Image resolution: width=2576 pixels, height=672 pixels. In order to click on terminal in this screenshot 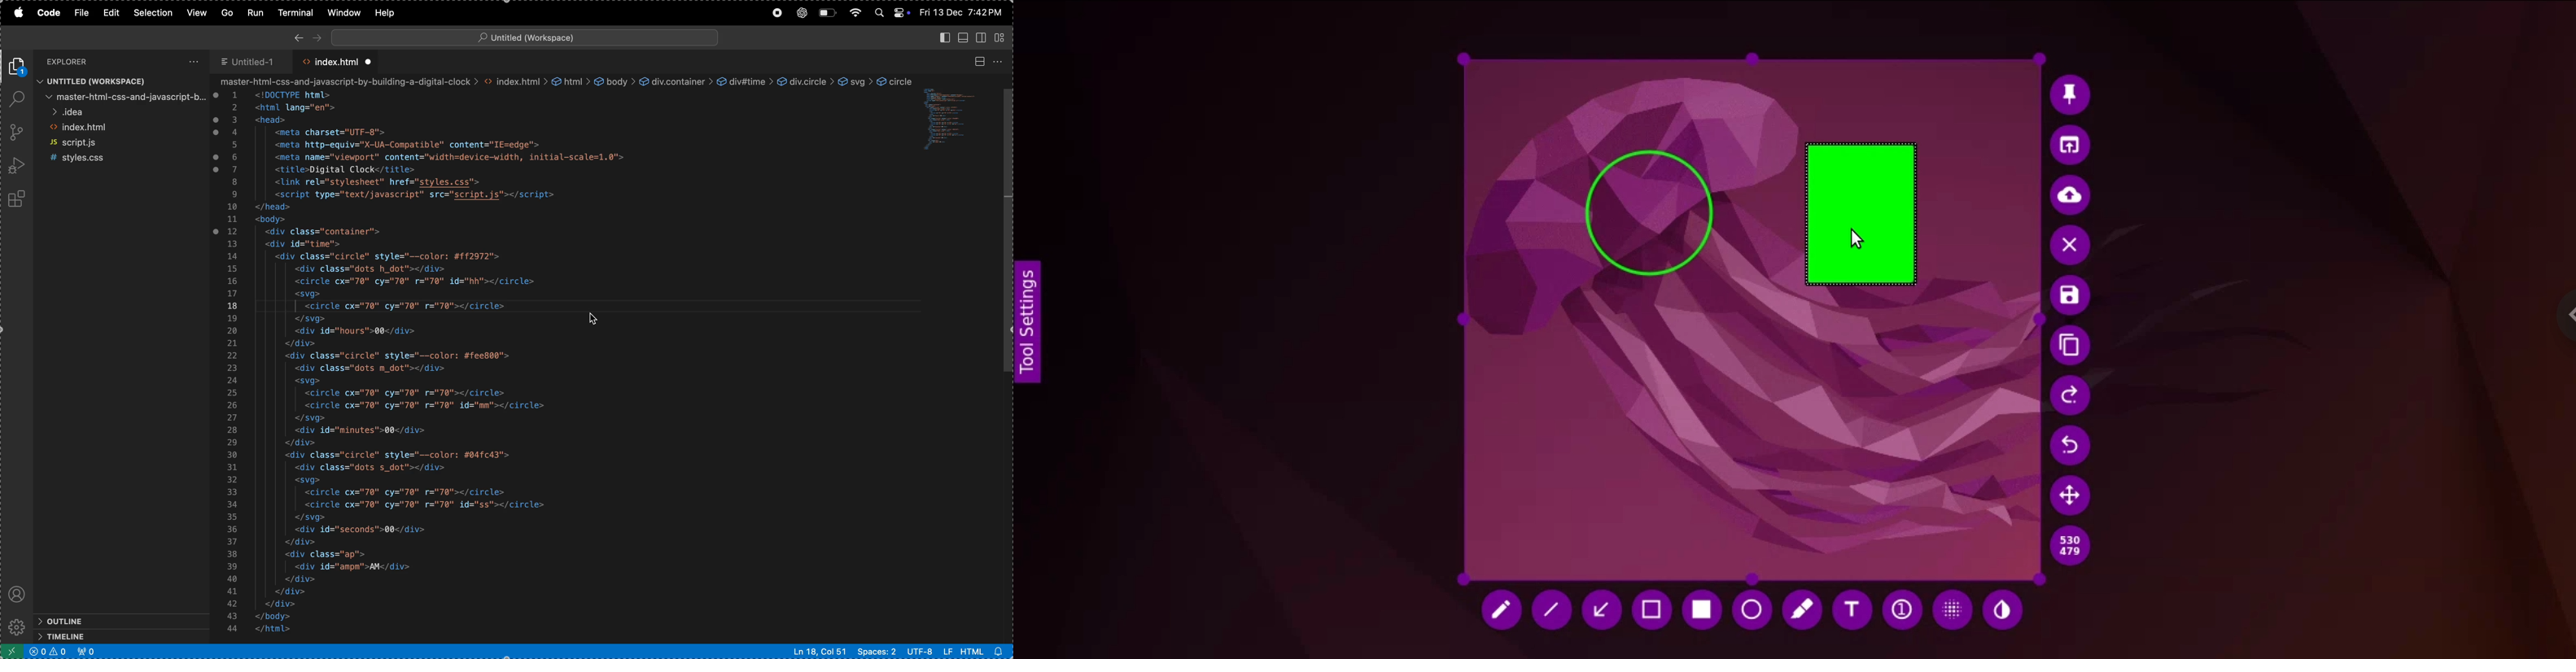, I will do `click(297, 12)`.